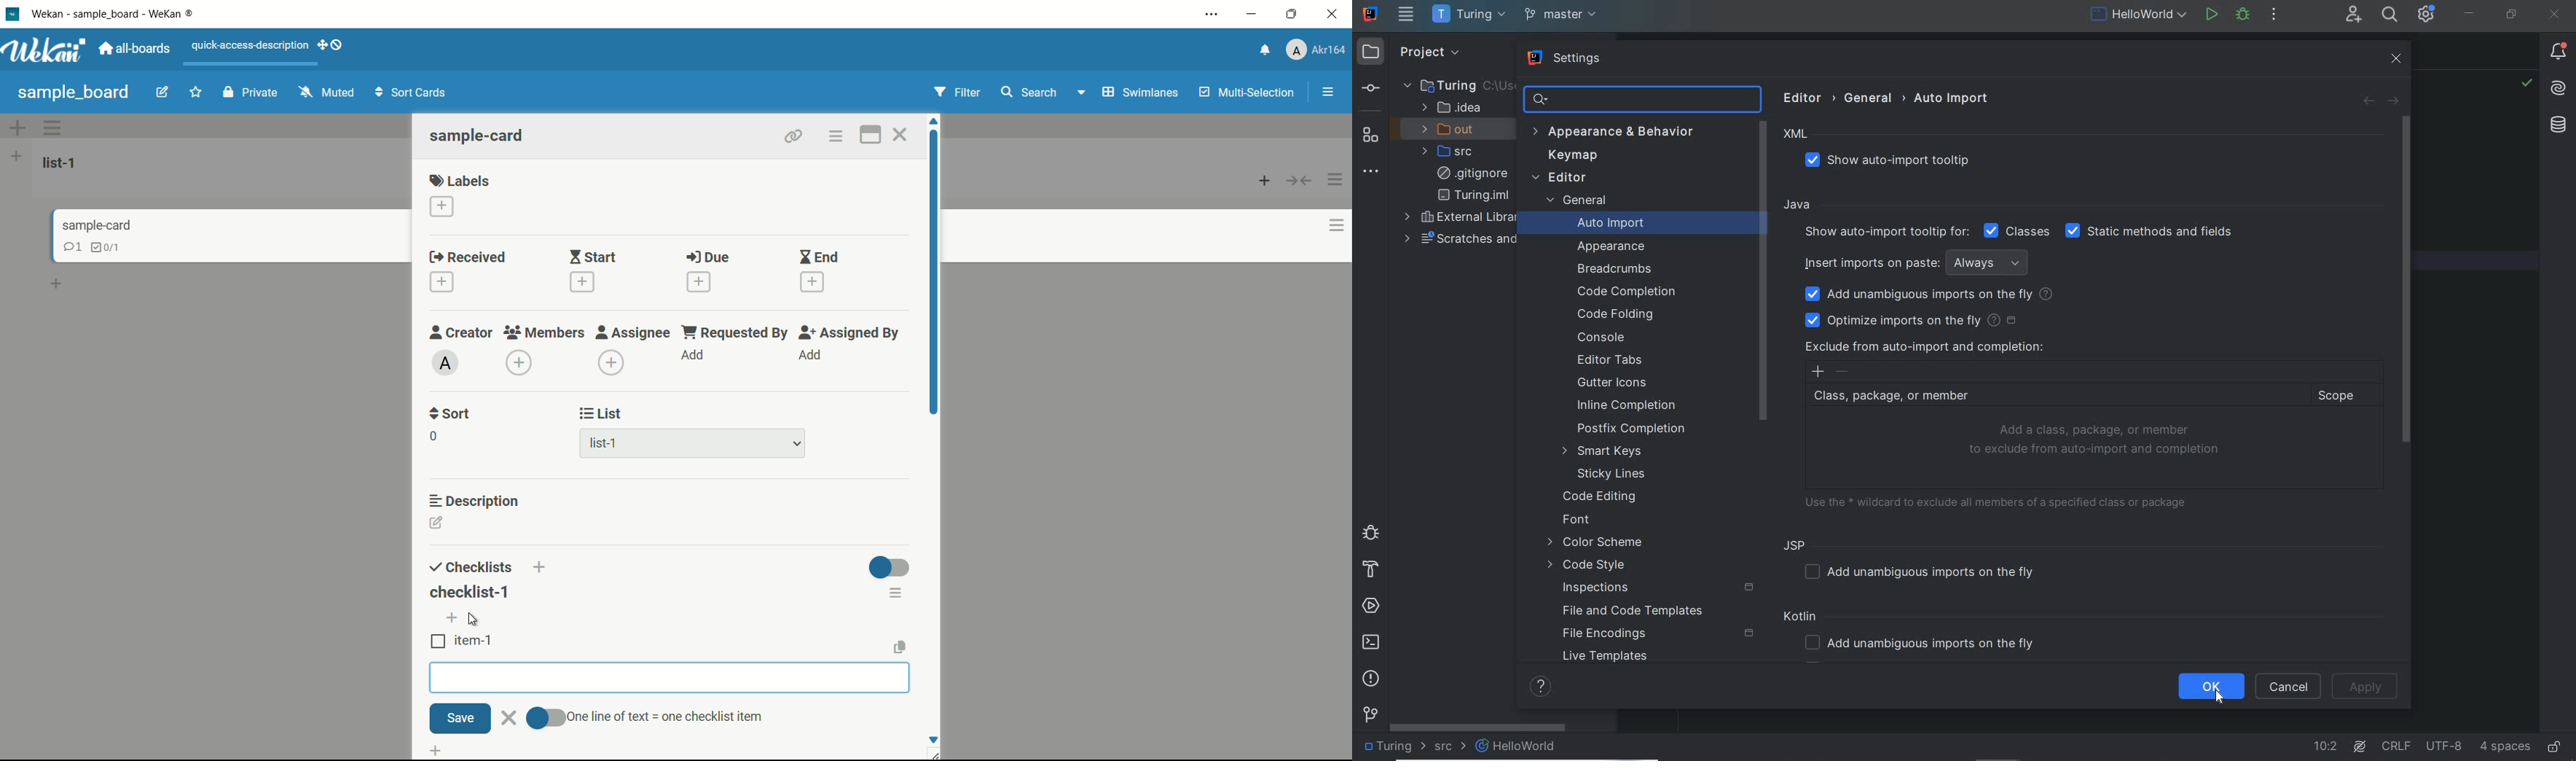 The width and height of the screenshot is (2576, 784). I want to click on add assignee, so click(612, 364).